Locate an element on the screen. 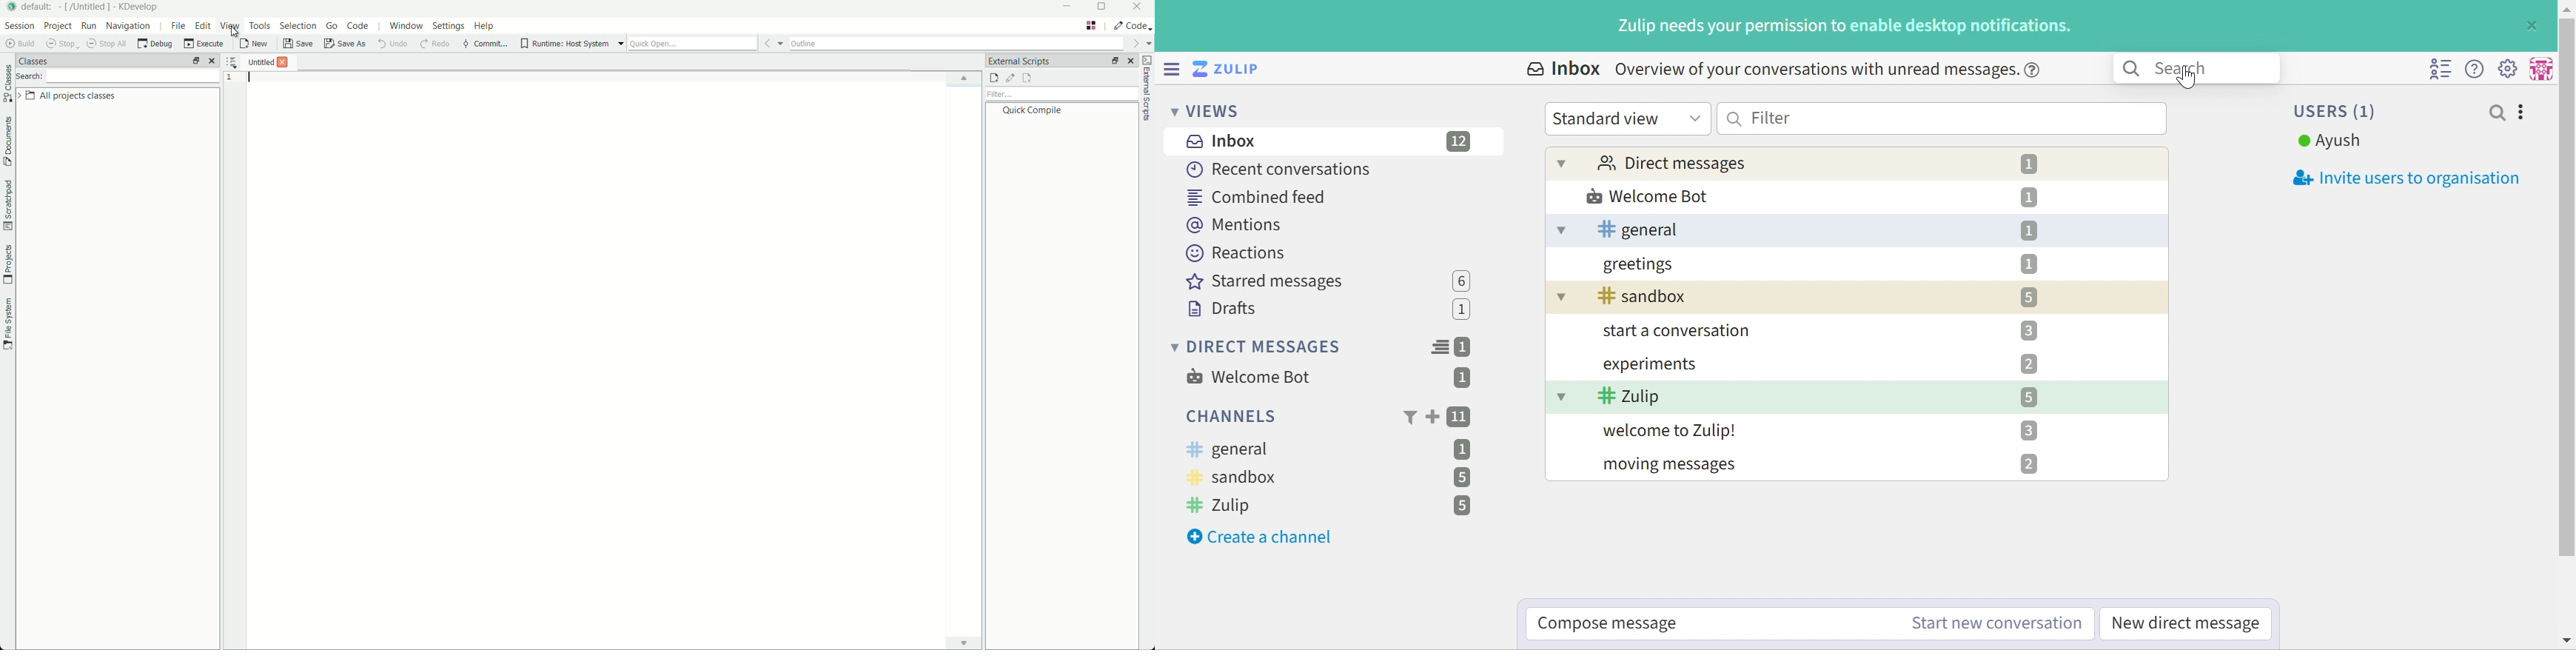 This screenshot has height=672, width=2576. greetings is located at coordinates (1640, 264).